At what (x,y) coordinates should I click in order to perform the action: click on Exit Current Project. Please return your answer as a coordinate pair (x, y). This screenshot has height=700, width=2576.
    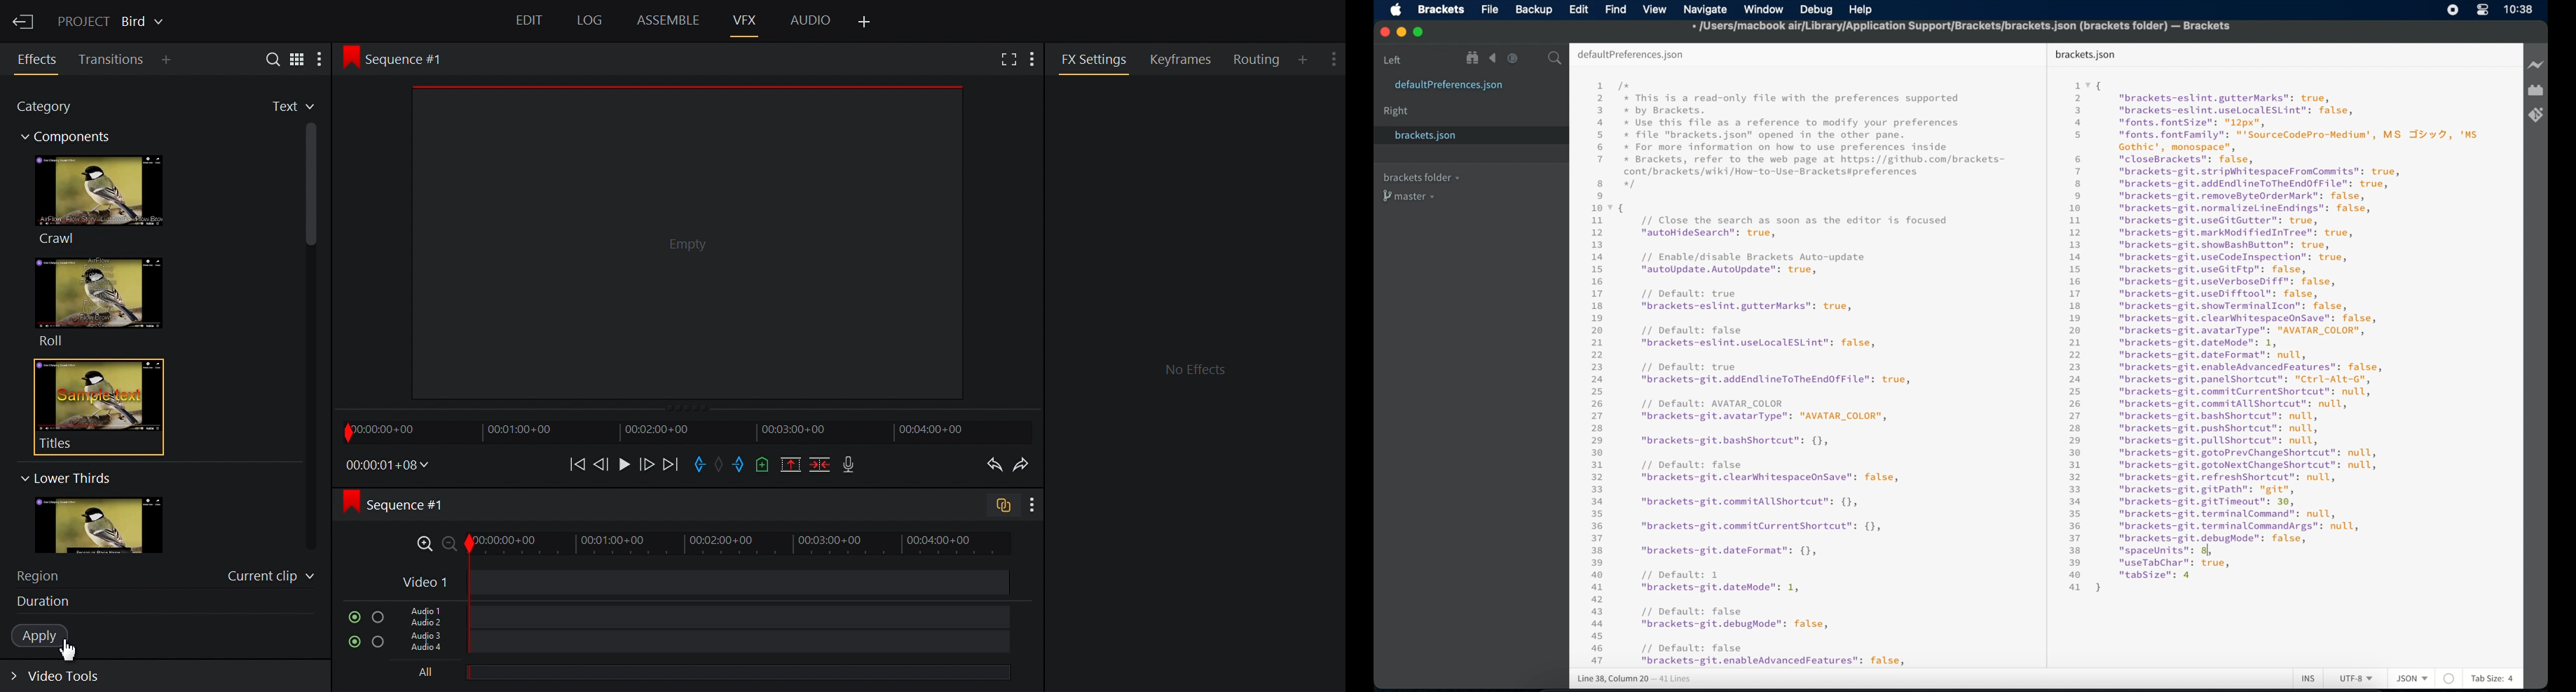
    Looking at the image, I should click on (25, 20).